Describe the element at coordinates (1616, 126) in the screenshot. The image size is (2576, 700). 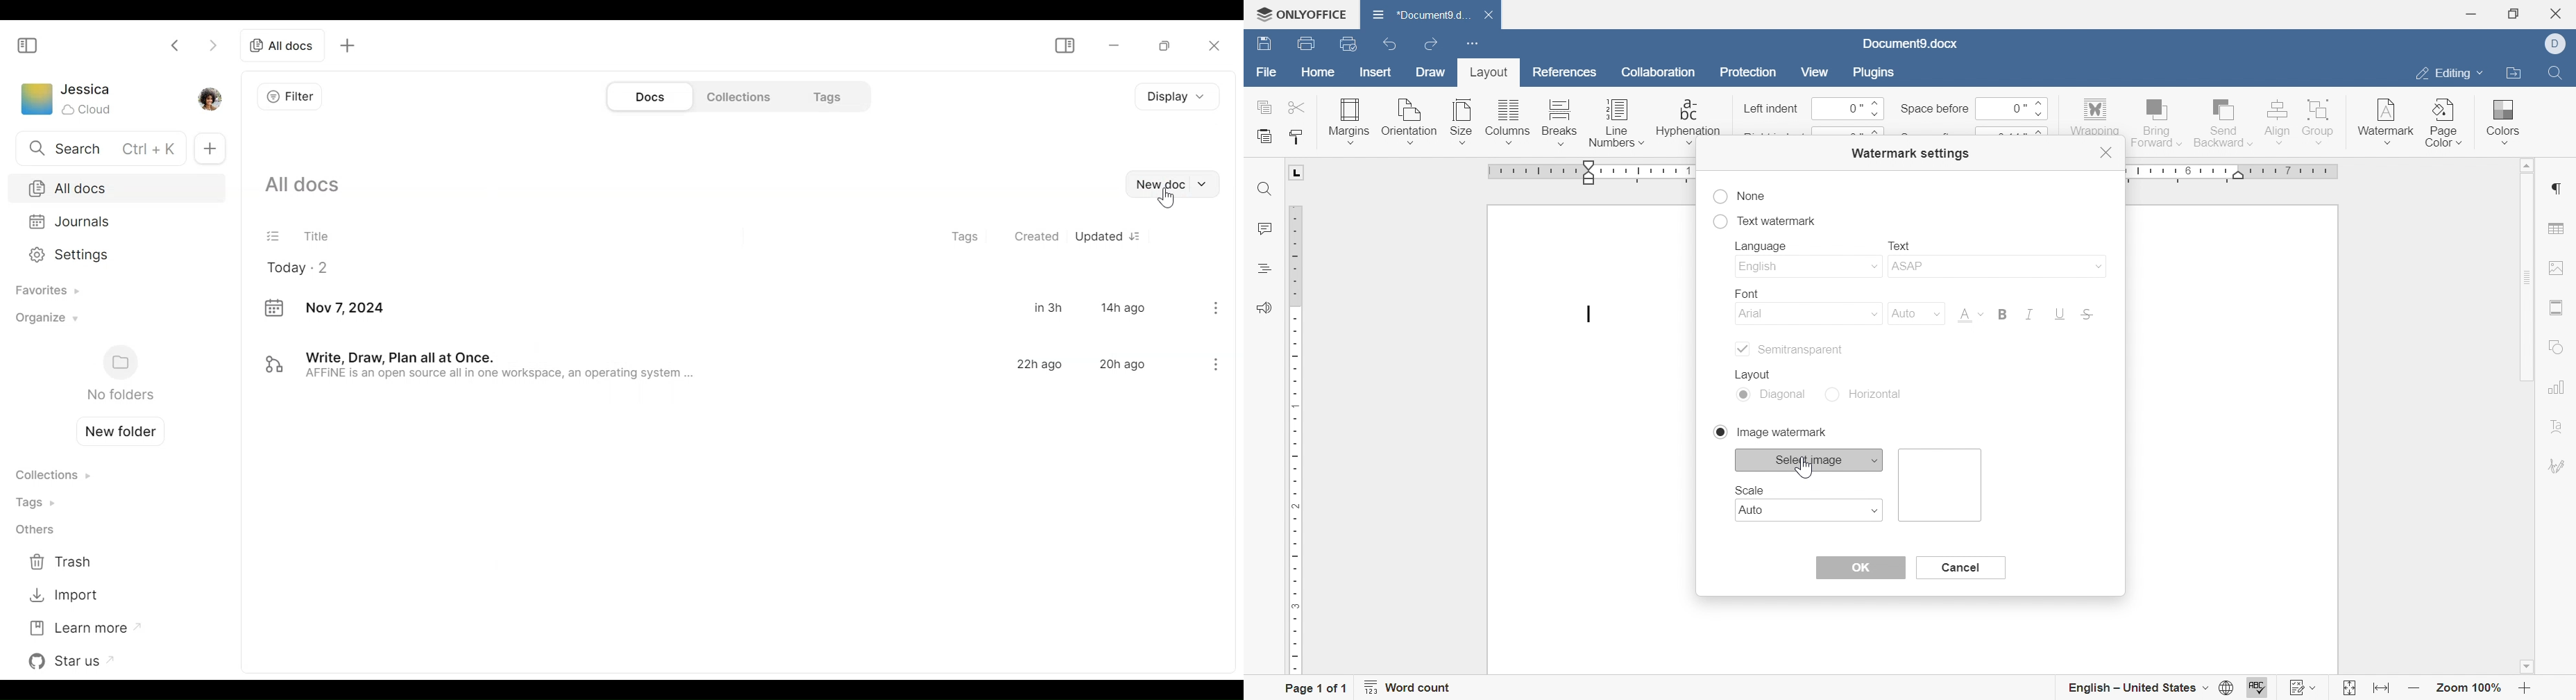
I see `line numbers` at that location.